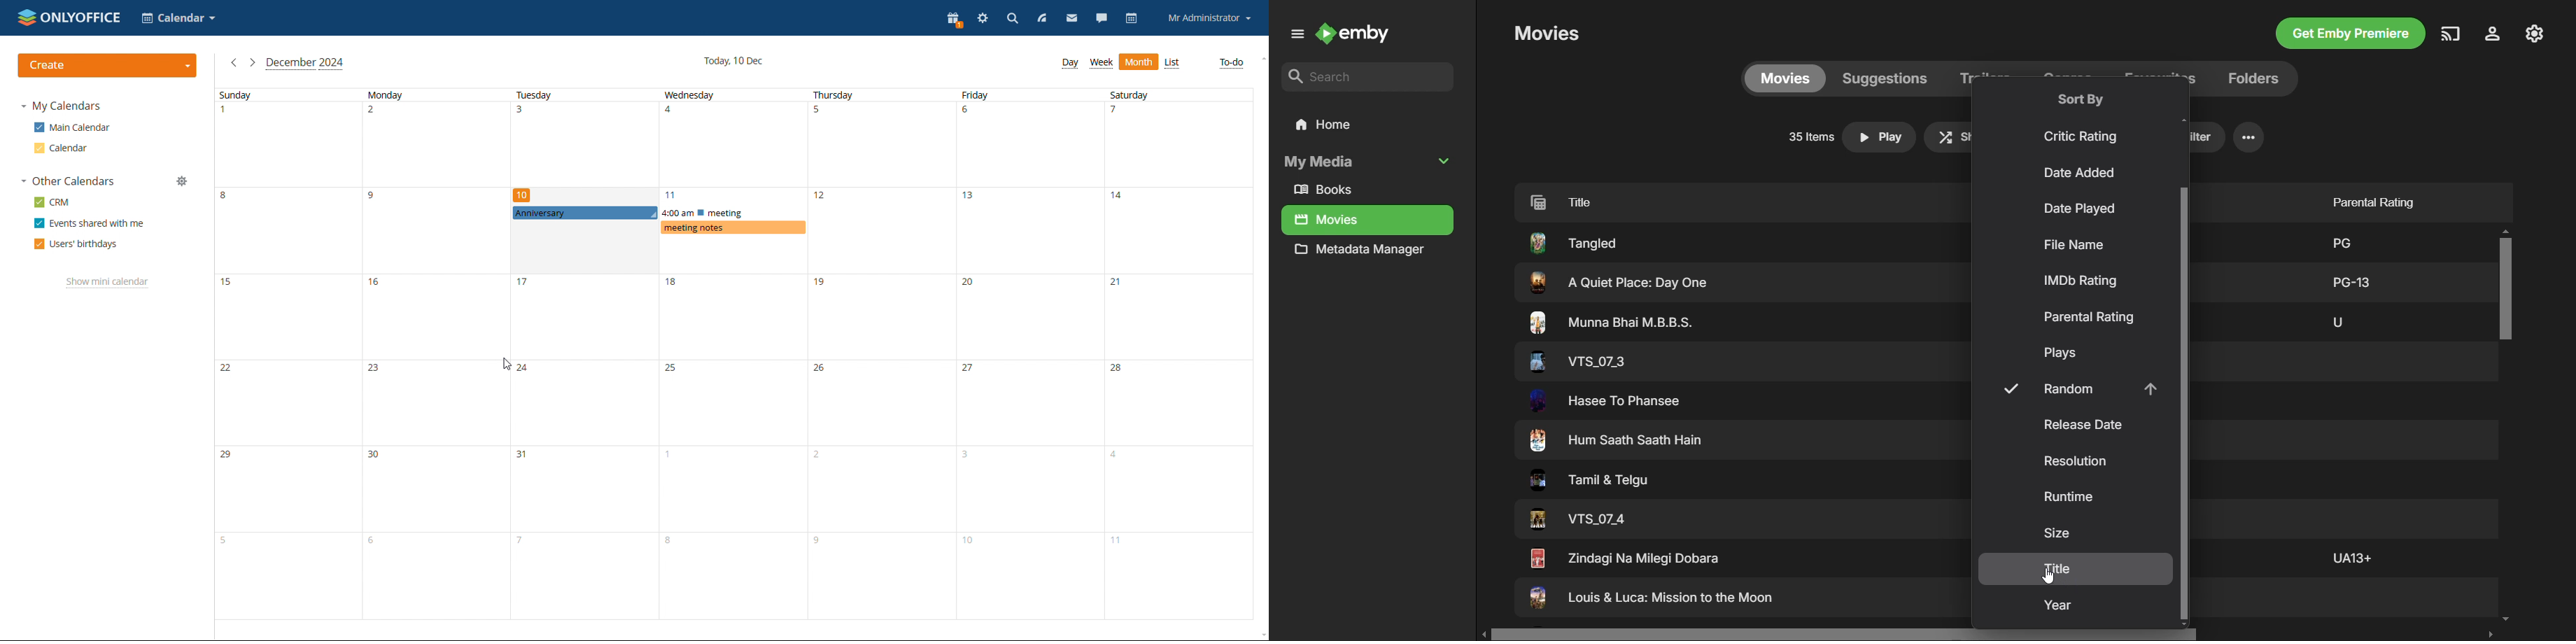 Image resolution: width=2576 pixels, height=644 pixels. What do you see at coordinates (1230, 63) in the screenshot?
I see `to-do` at bounding box center [1230, 63].